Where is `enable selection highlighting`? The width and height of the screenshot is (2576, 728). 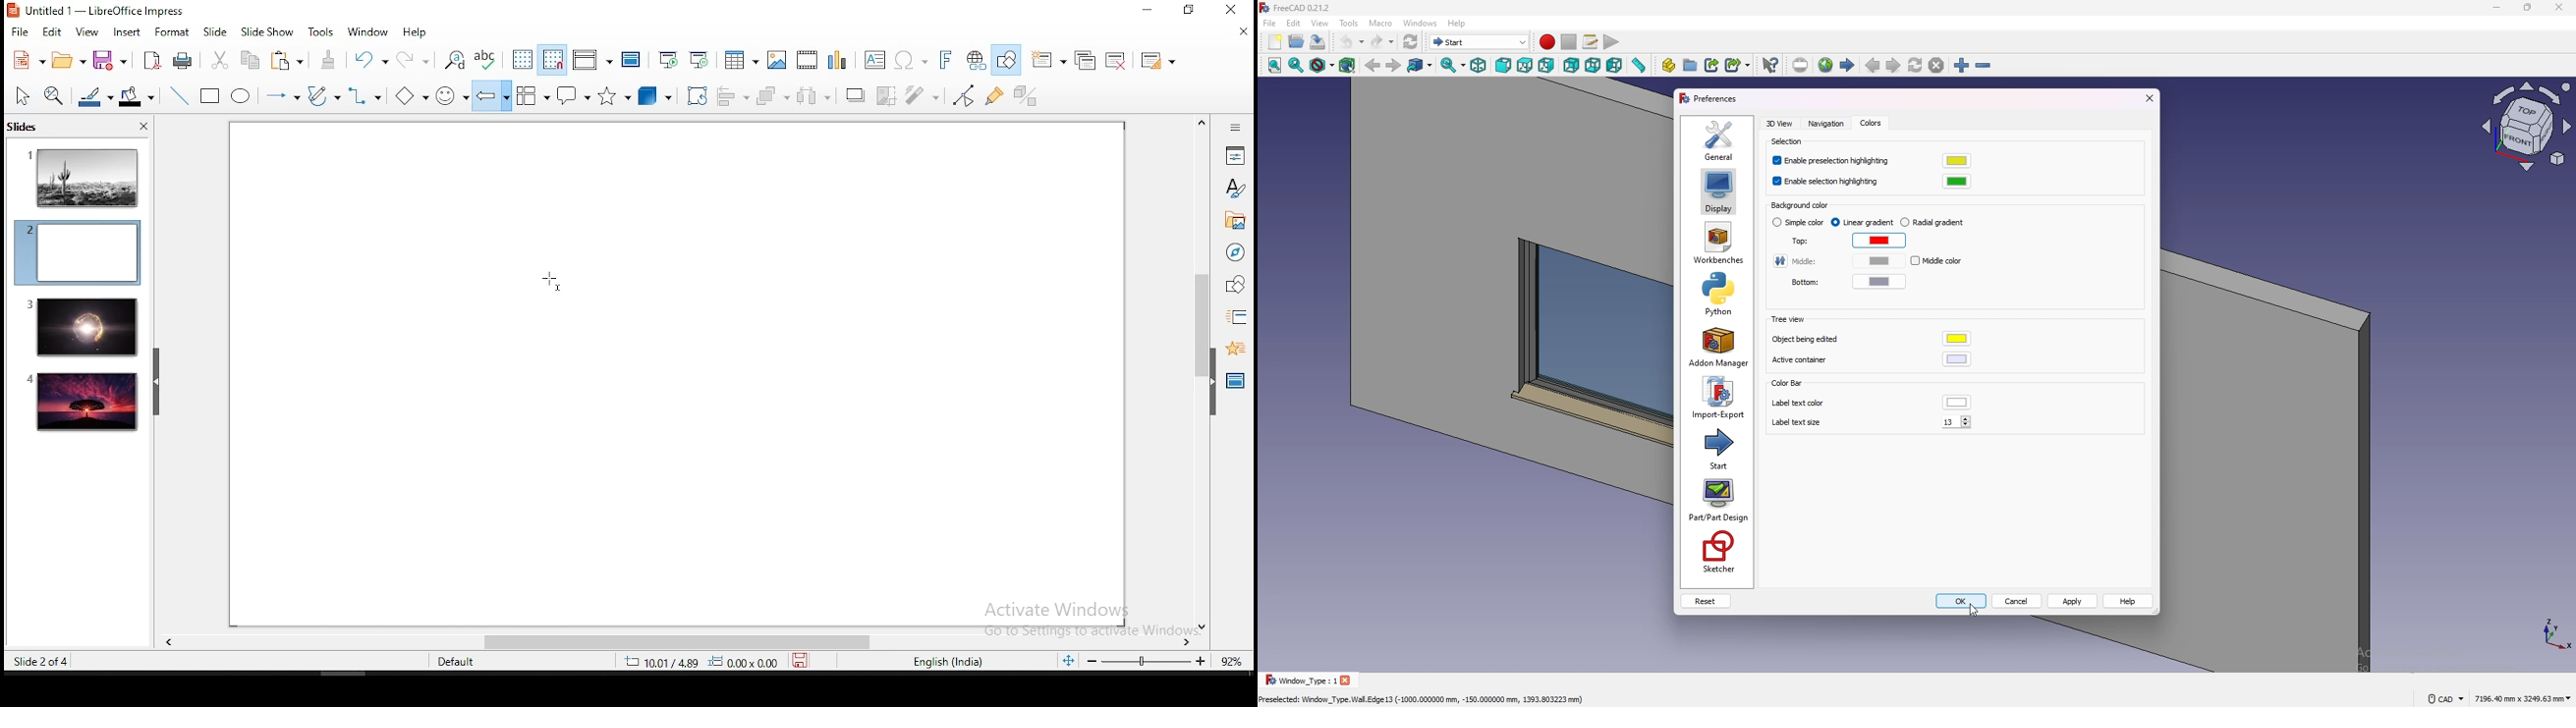
enable selection highlighting is located at coordinates (1828, 182).